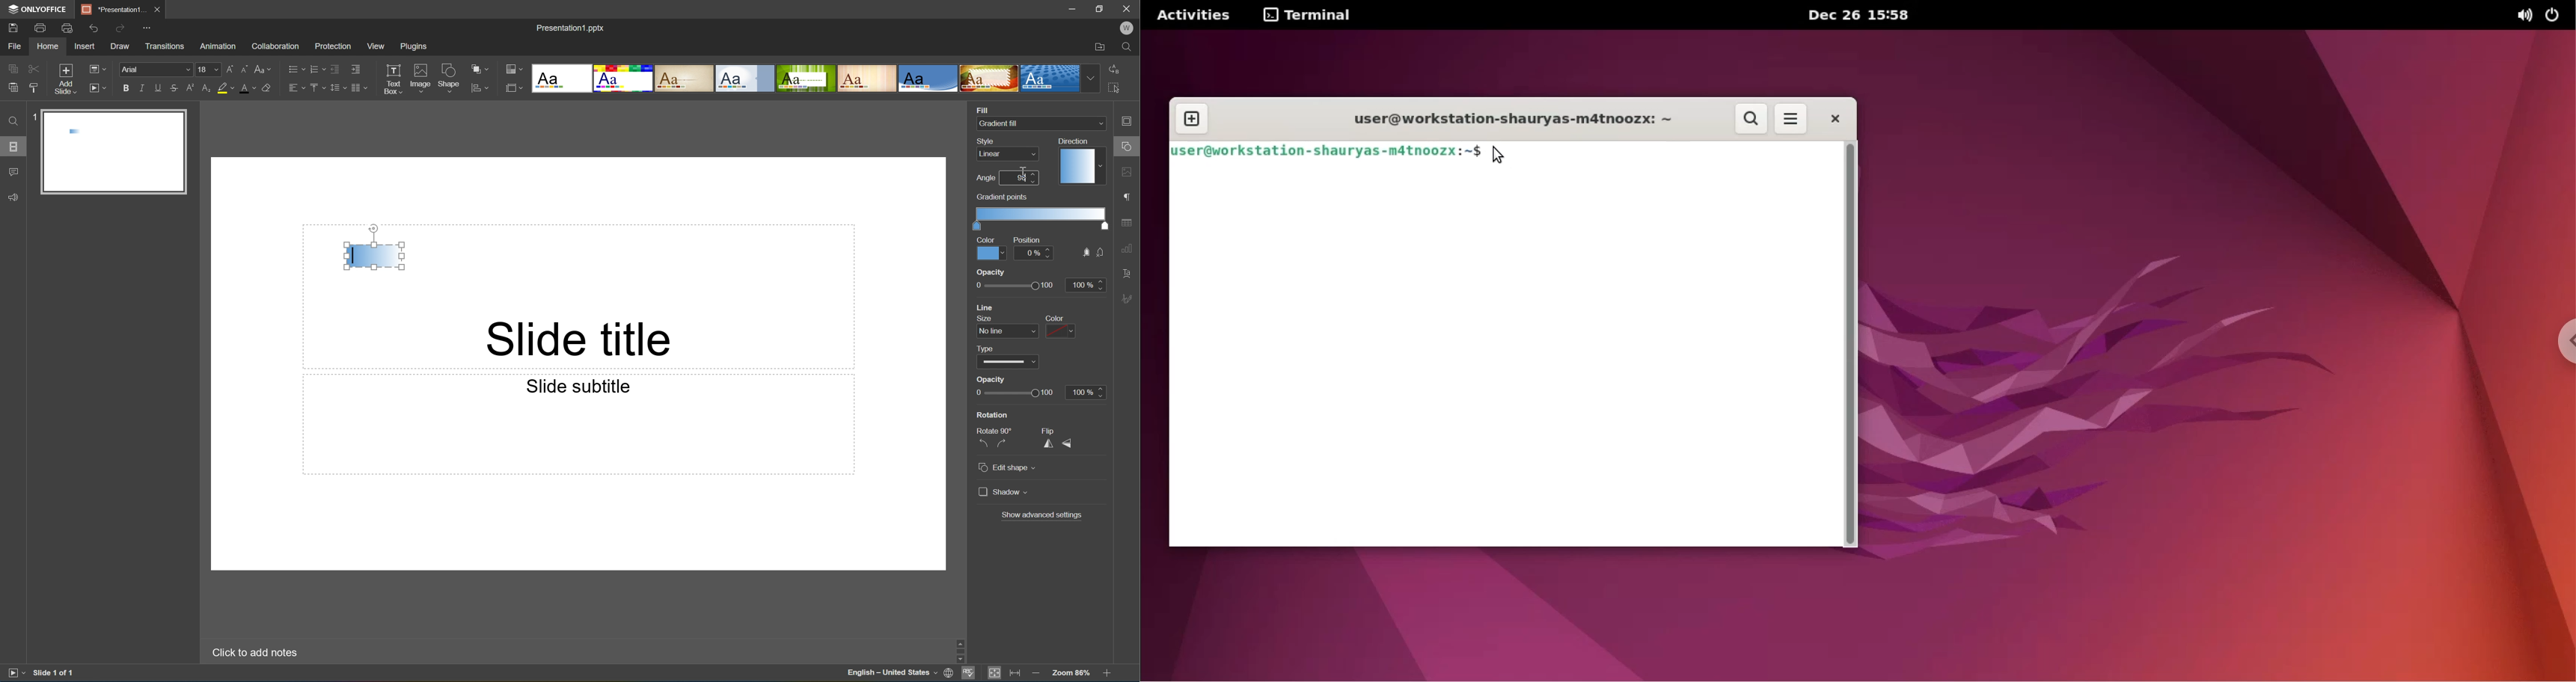  Describe the element at coordinates (67, 28) in the screenshot. I see `Print preview` at that location.